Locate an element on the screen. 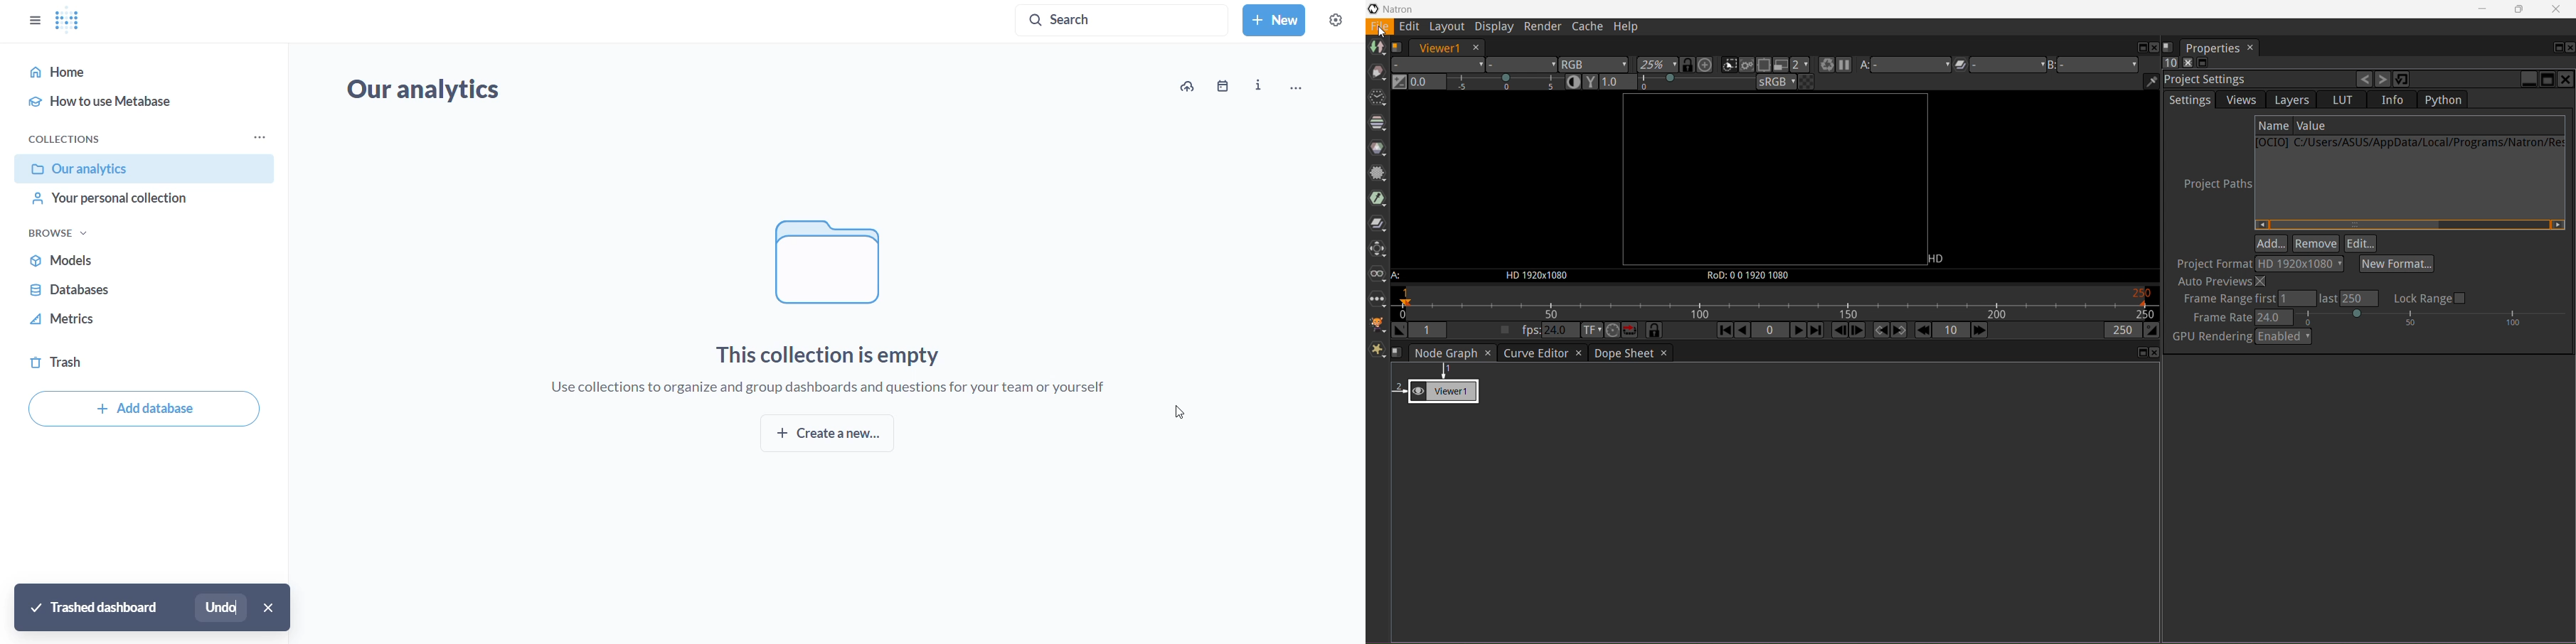 The image size is (2576, 644). cursor is located at coordinates (1183, 412).